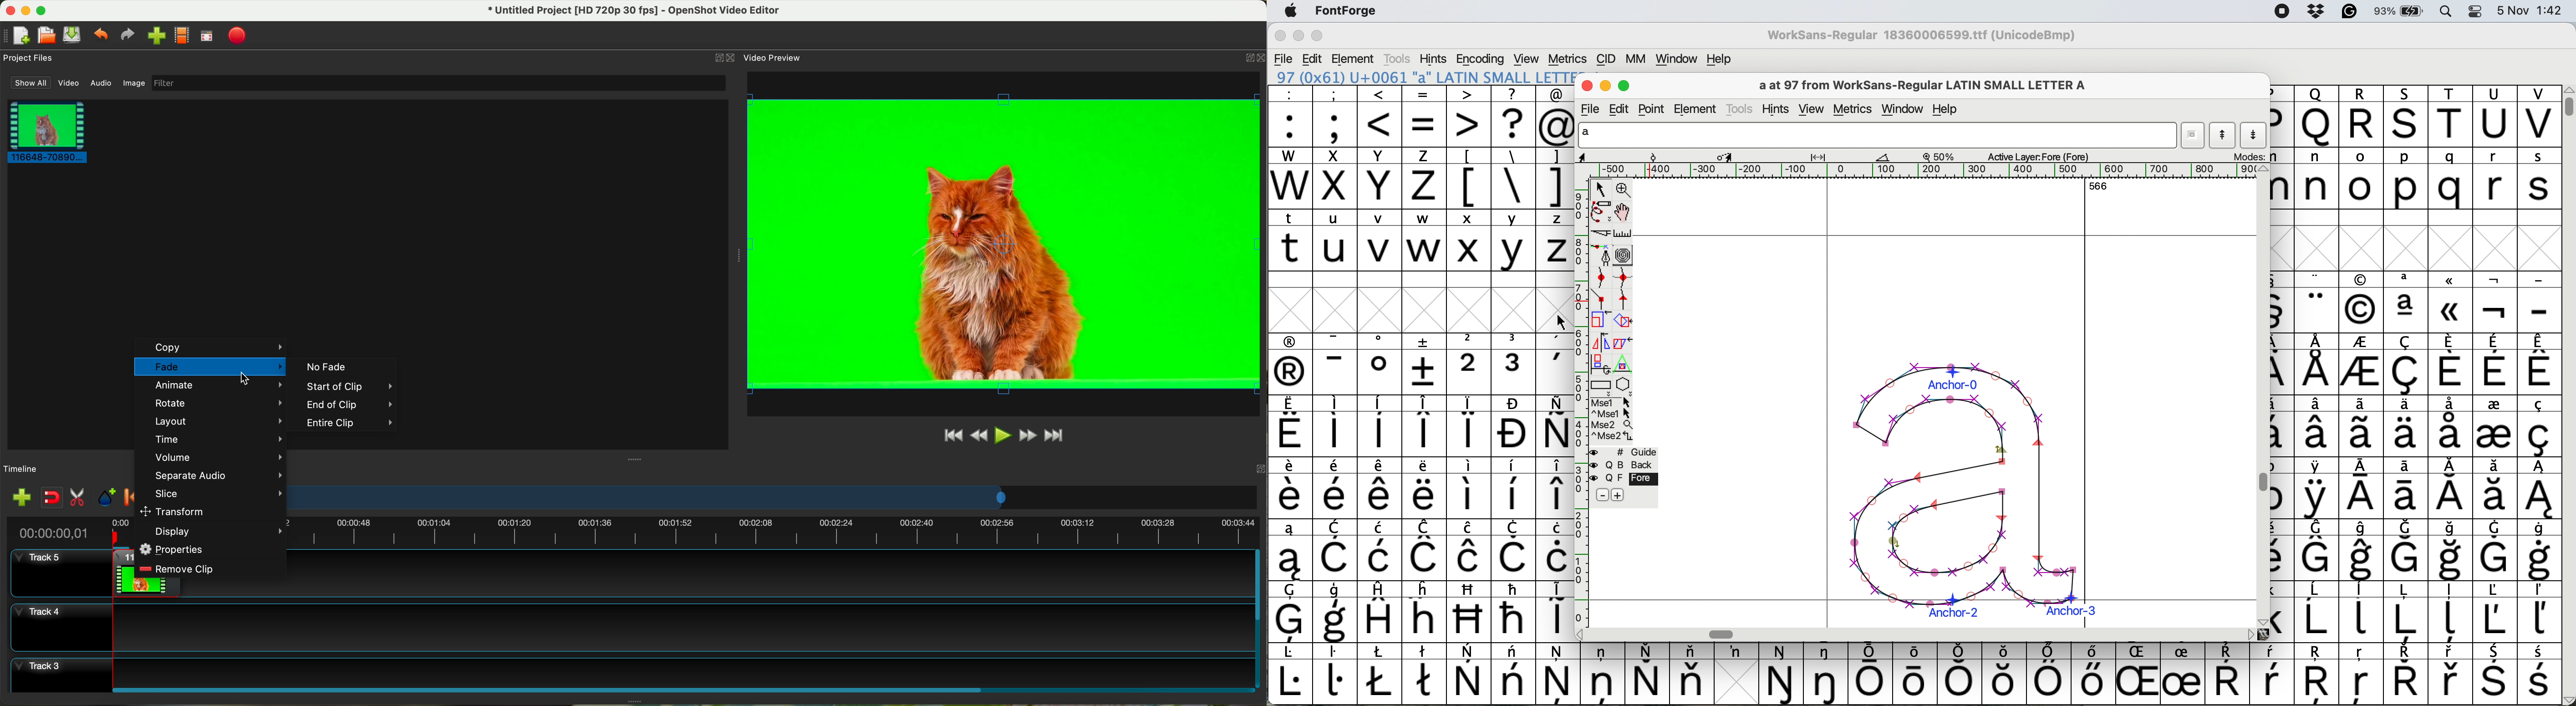 This screenshot has height=728, width=2576. I want to click on screen recorder, so click(2281, 12).